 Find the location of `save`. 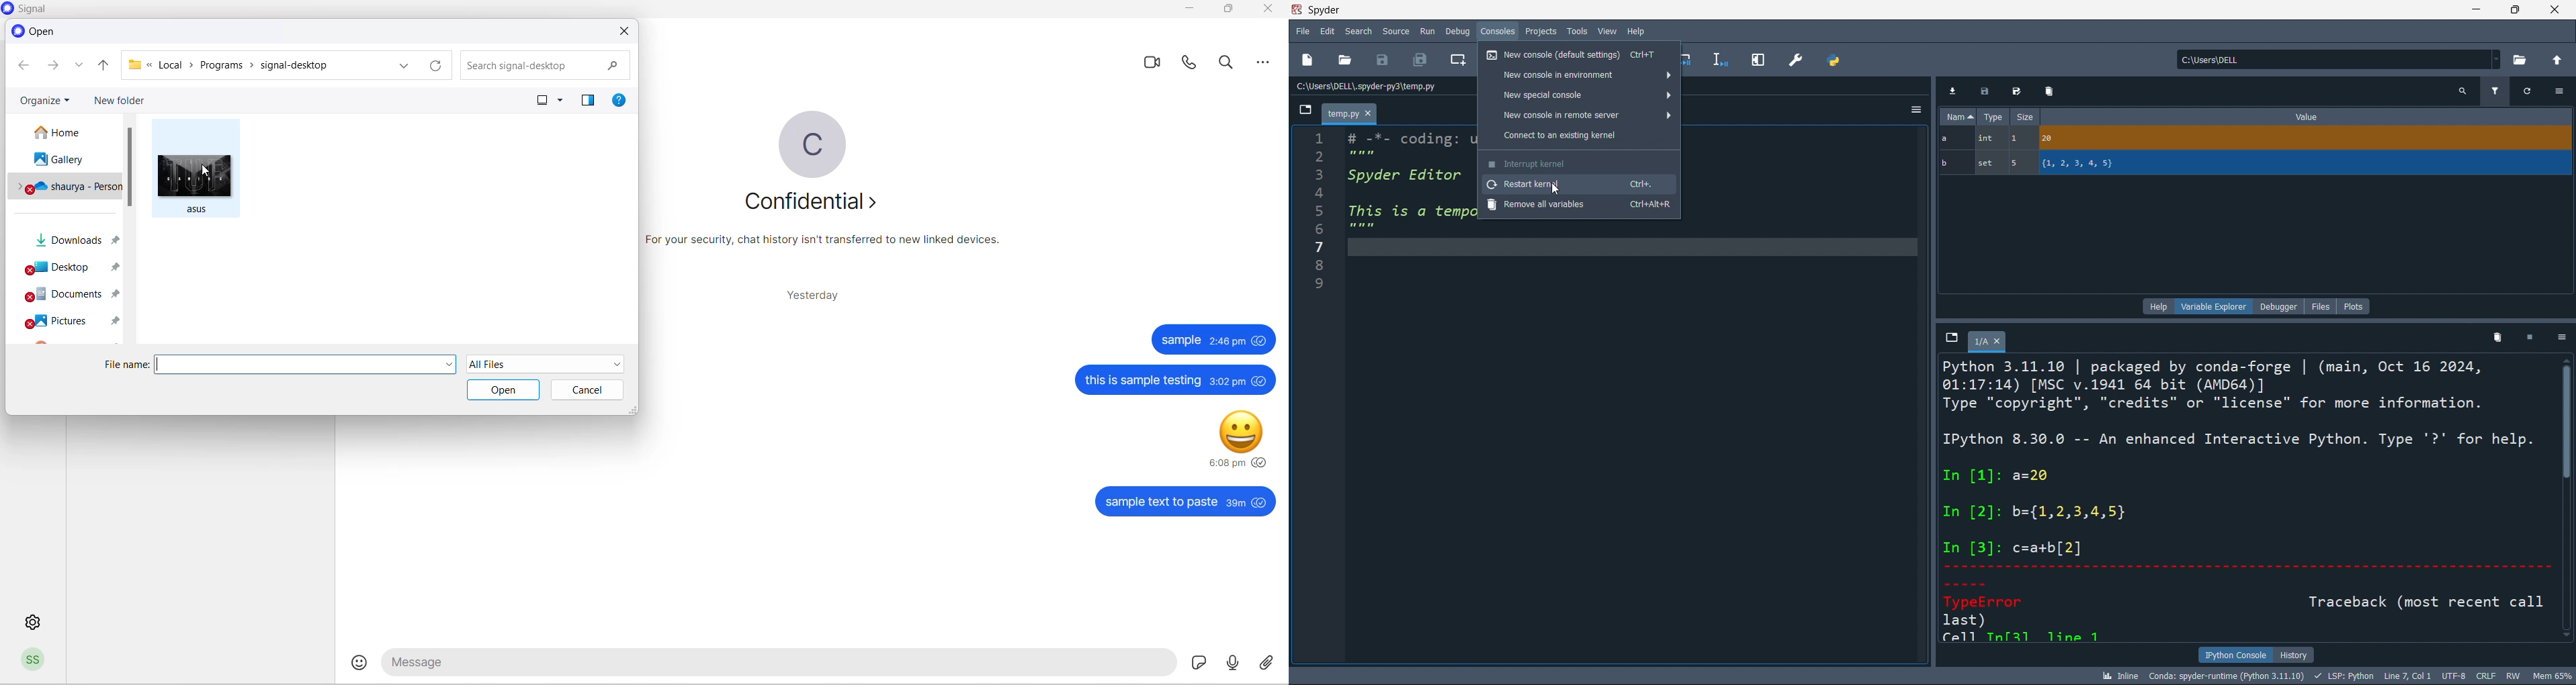

save is located at coordinates (1986, 92).